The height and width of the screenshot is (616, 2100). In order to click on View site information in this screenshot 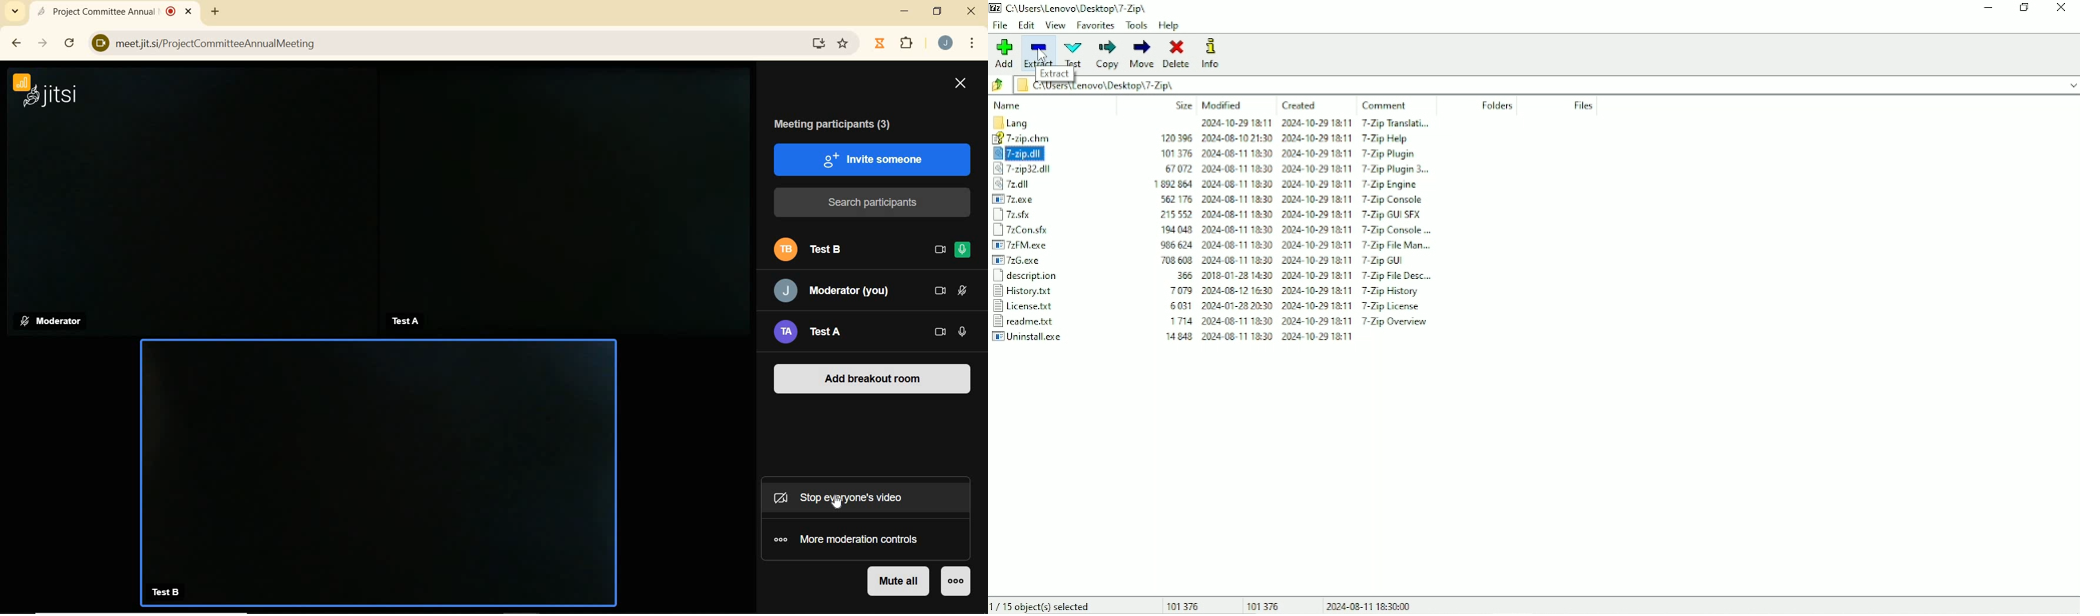, I will do `click(96, 42)`.